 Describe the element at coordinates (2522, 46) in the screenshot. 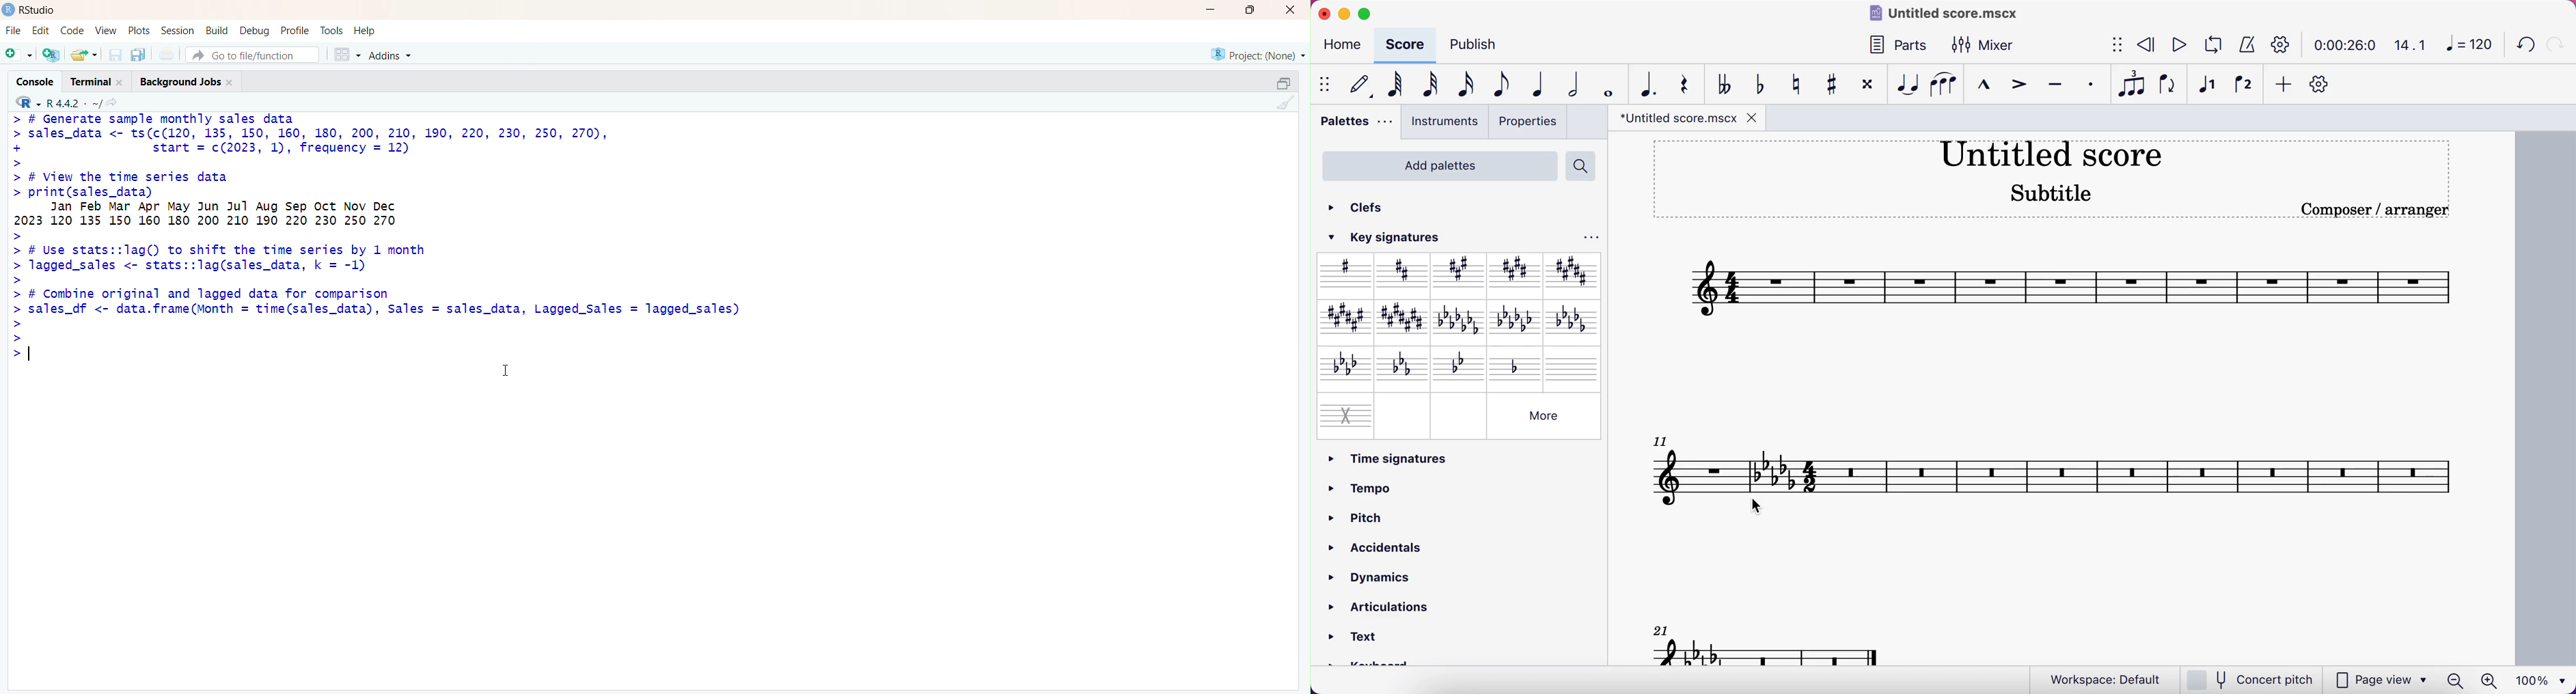

I see `undo` at that location.